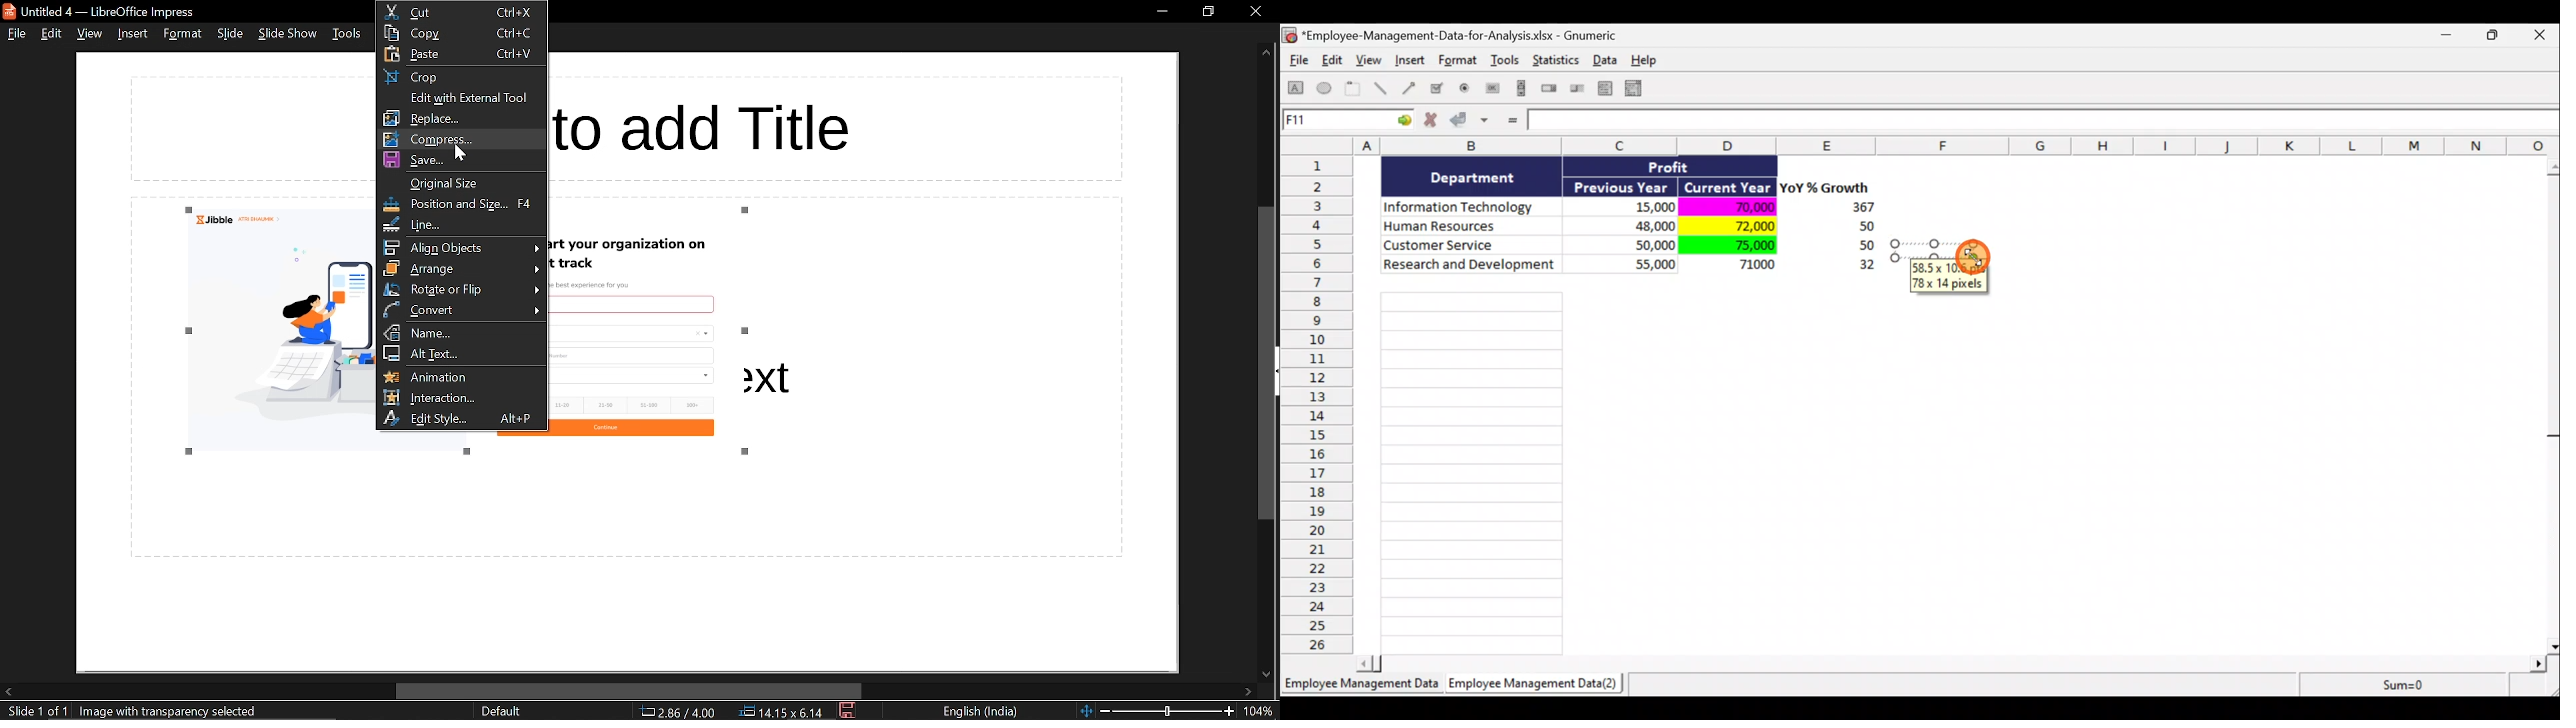  Describe the element at coordinates (2045, 123) in the screenshot. I see `Formula bar` at that location.